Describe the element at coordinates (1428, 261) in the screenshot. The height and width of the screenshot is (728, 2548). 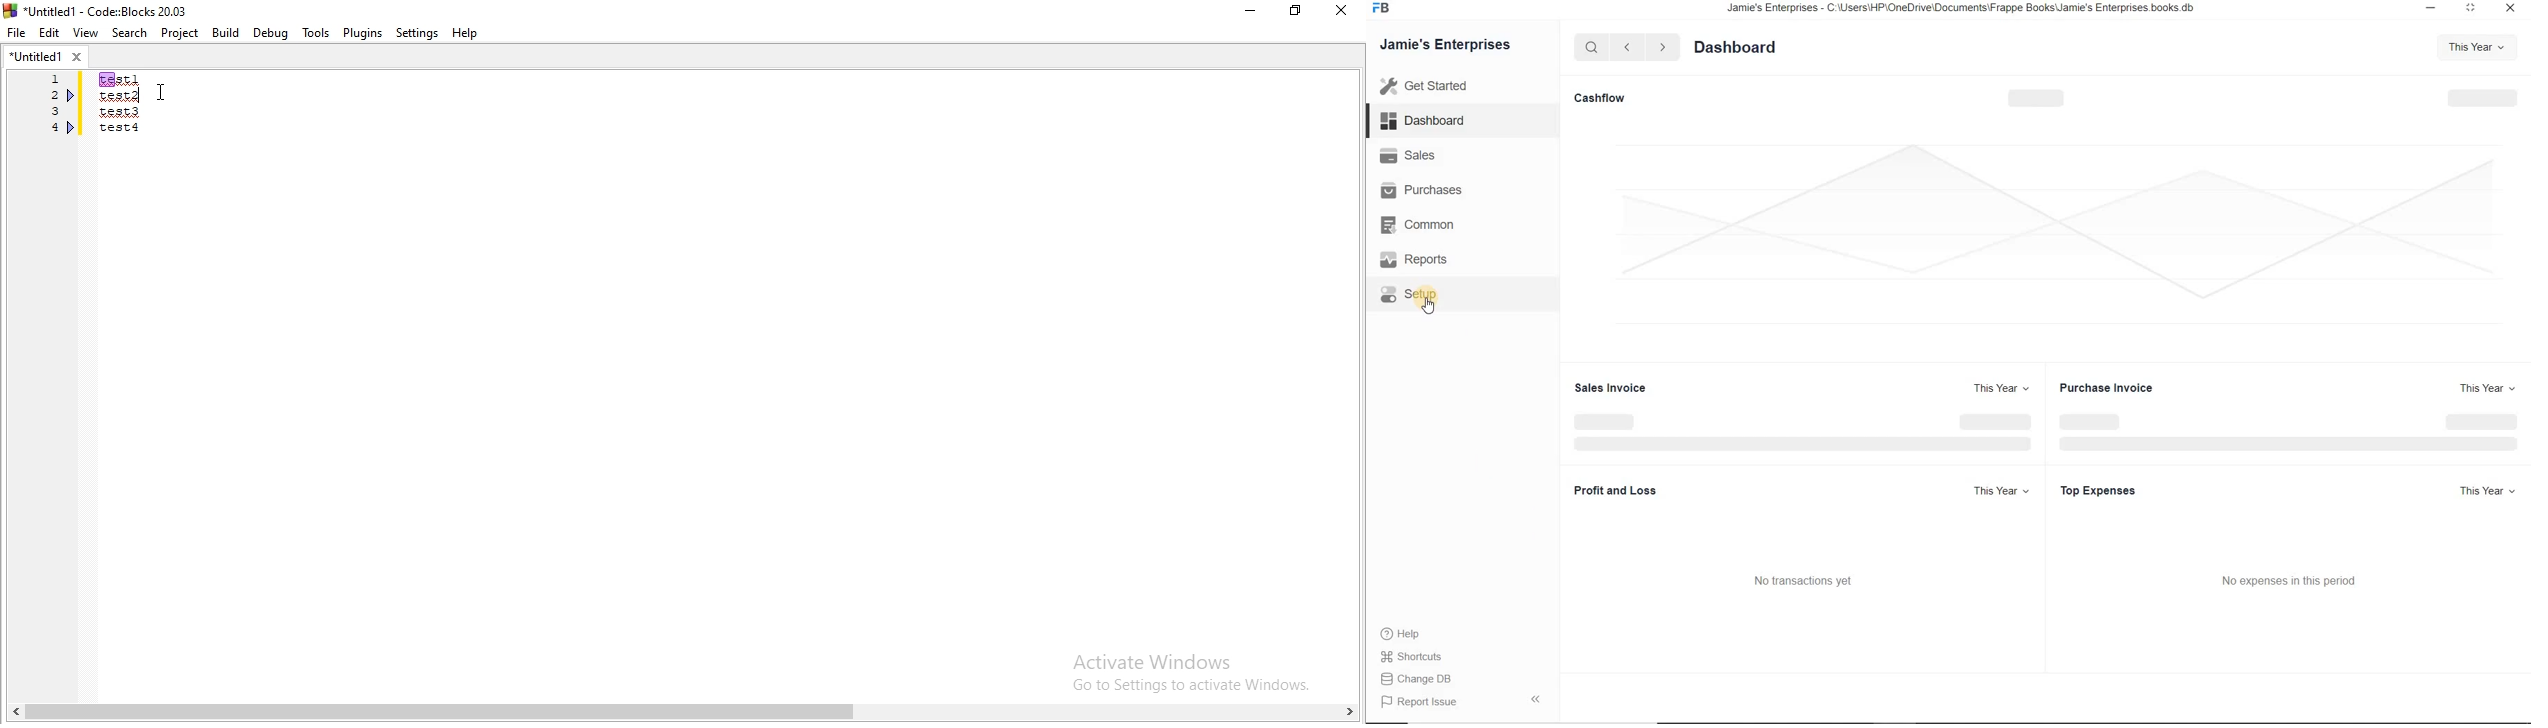
I see `Reports` at that location.